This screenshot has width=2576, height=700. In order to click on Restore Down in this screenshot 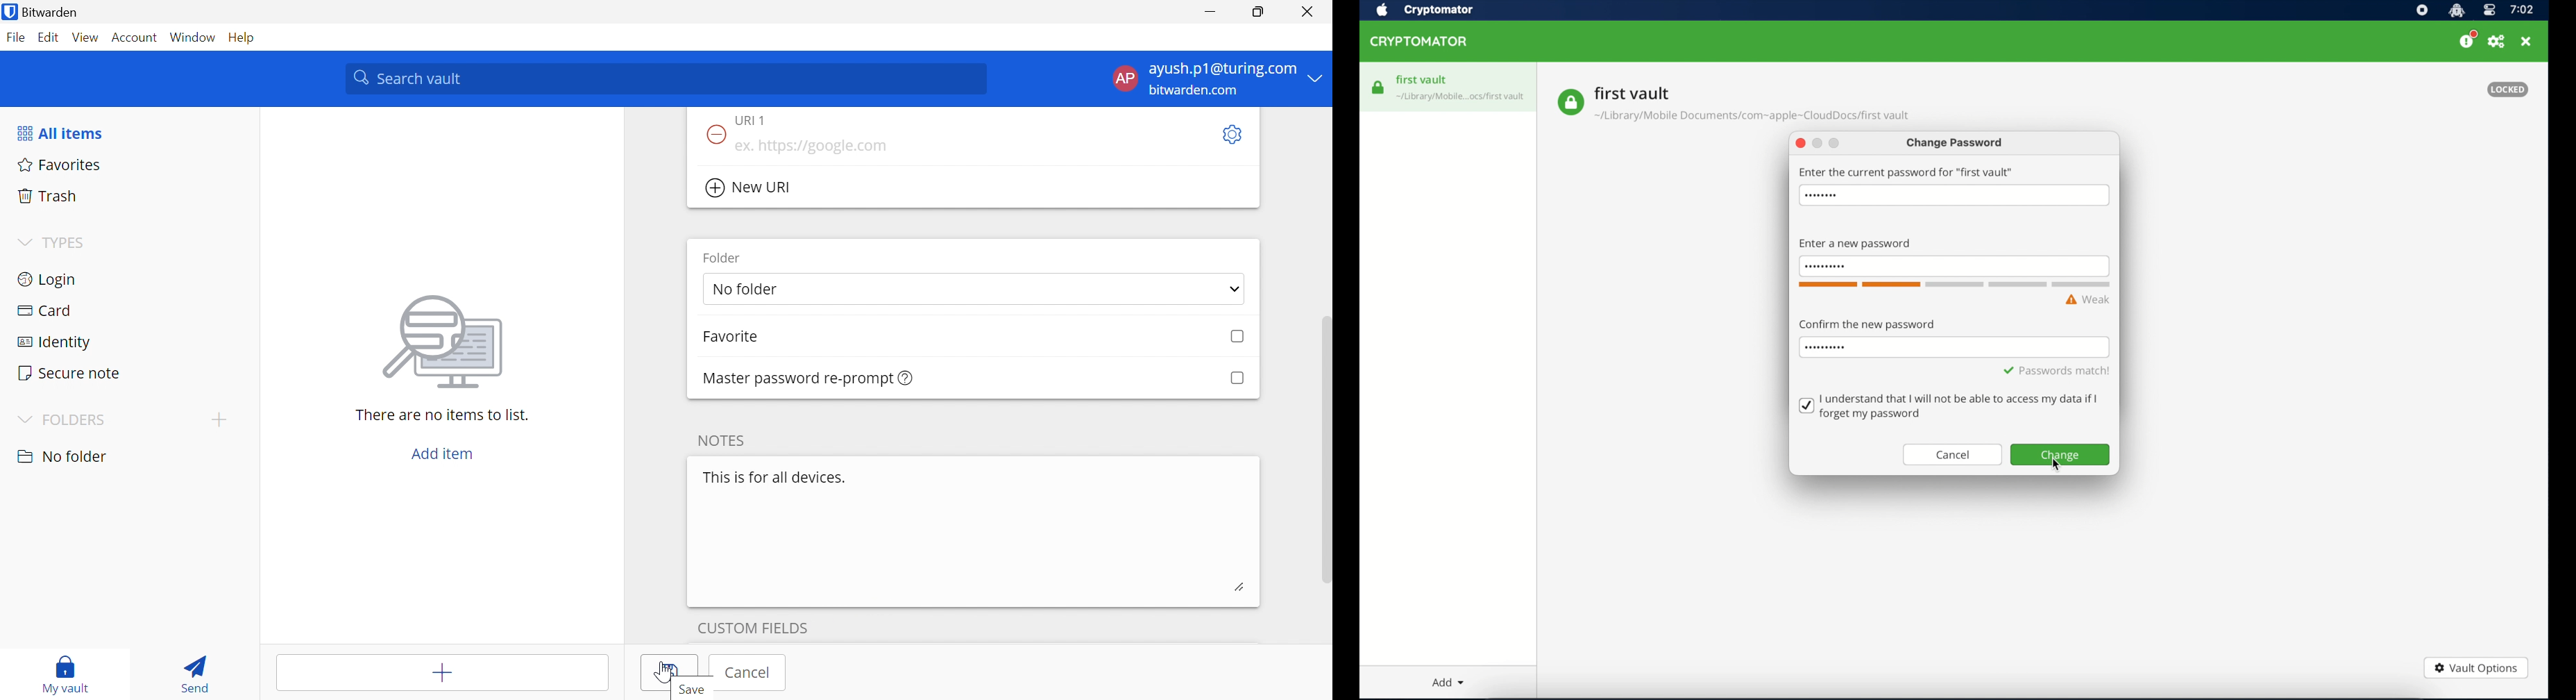, I will do `click(1259, 12)`.